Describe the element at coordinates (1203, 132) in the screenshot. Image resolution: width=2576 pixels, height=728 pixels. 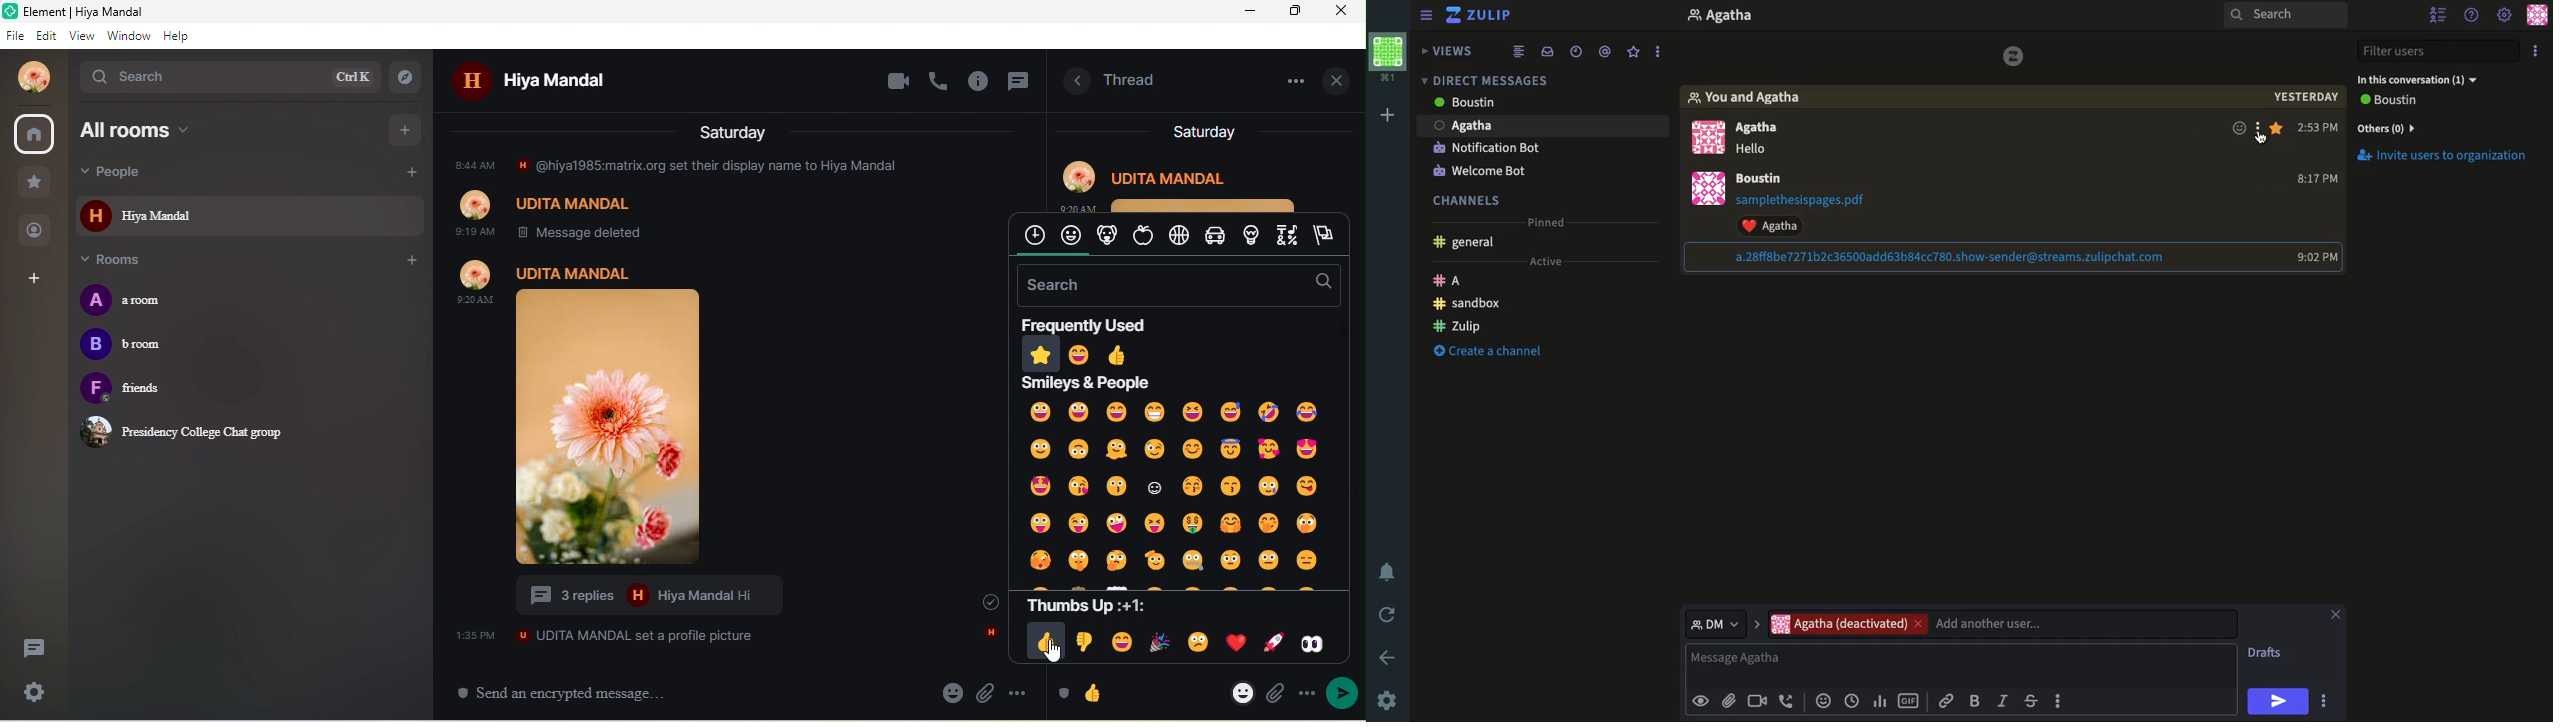
I see `saturday` at that location.